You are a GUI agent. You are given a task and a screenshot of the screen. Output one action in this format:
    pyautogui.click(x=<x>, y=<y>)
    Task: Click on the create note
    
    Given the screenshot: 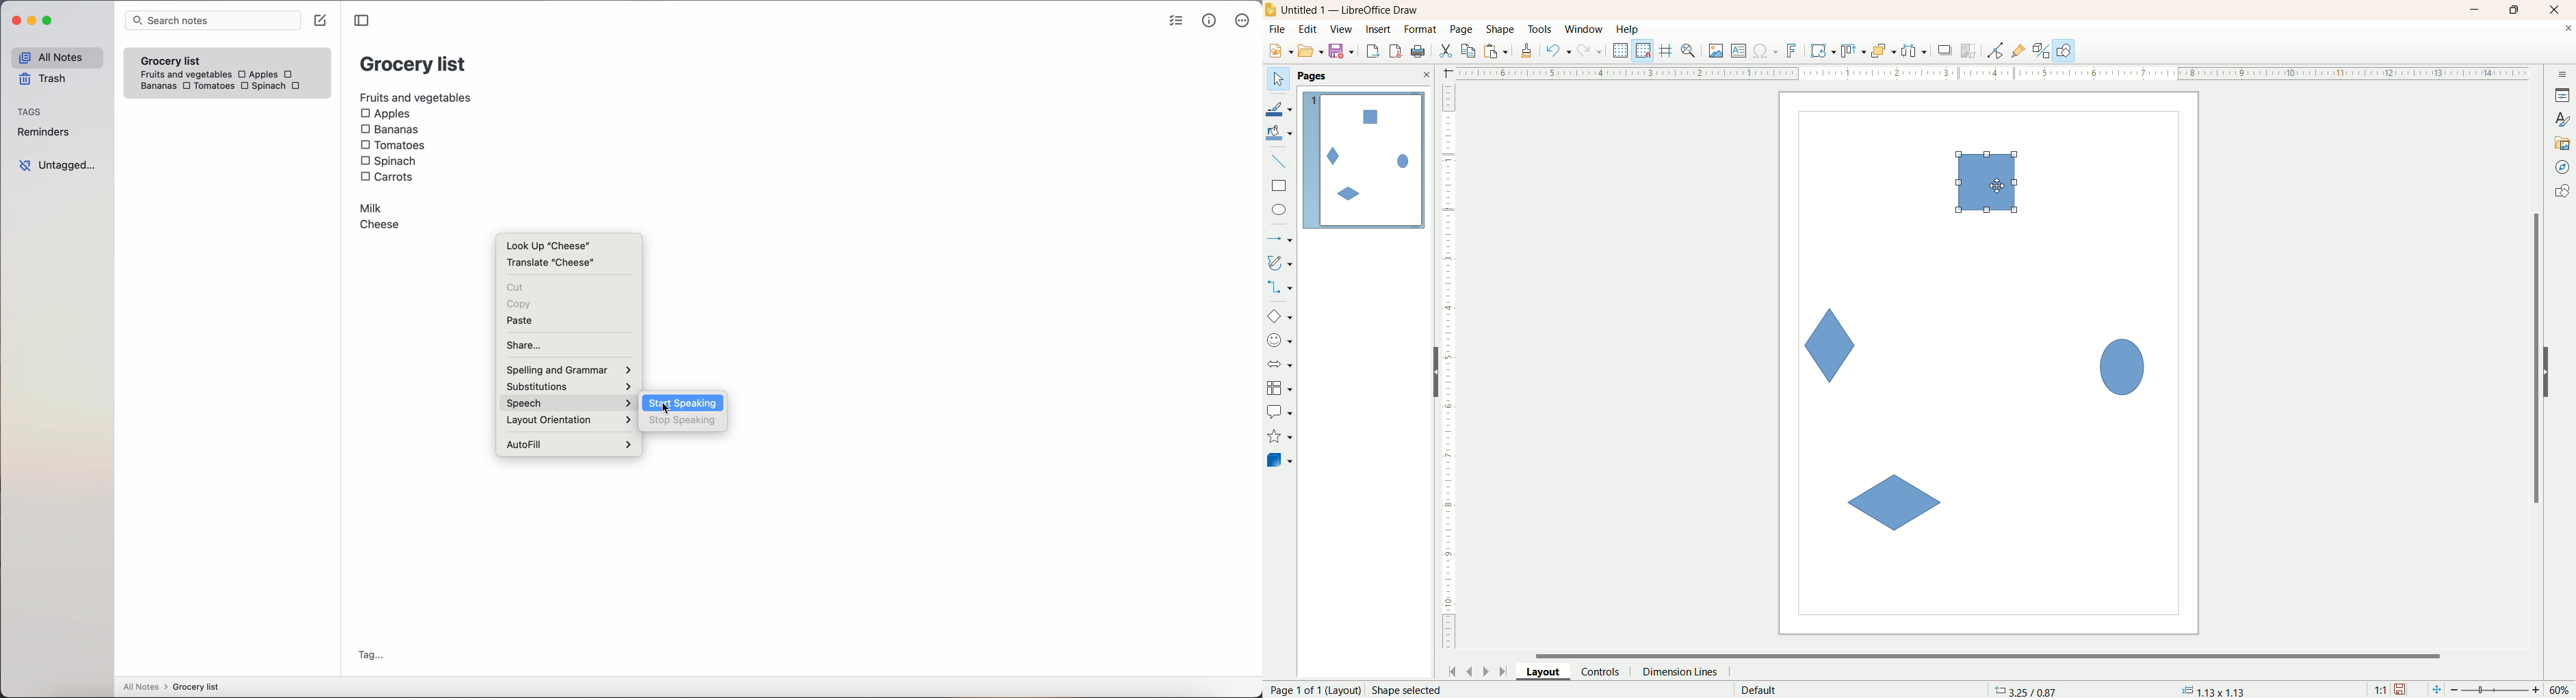 What is the action you would take?
    pyautogui.click(x=323, y=21)
    